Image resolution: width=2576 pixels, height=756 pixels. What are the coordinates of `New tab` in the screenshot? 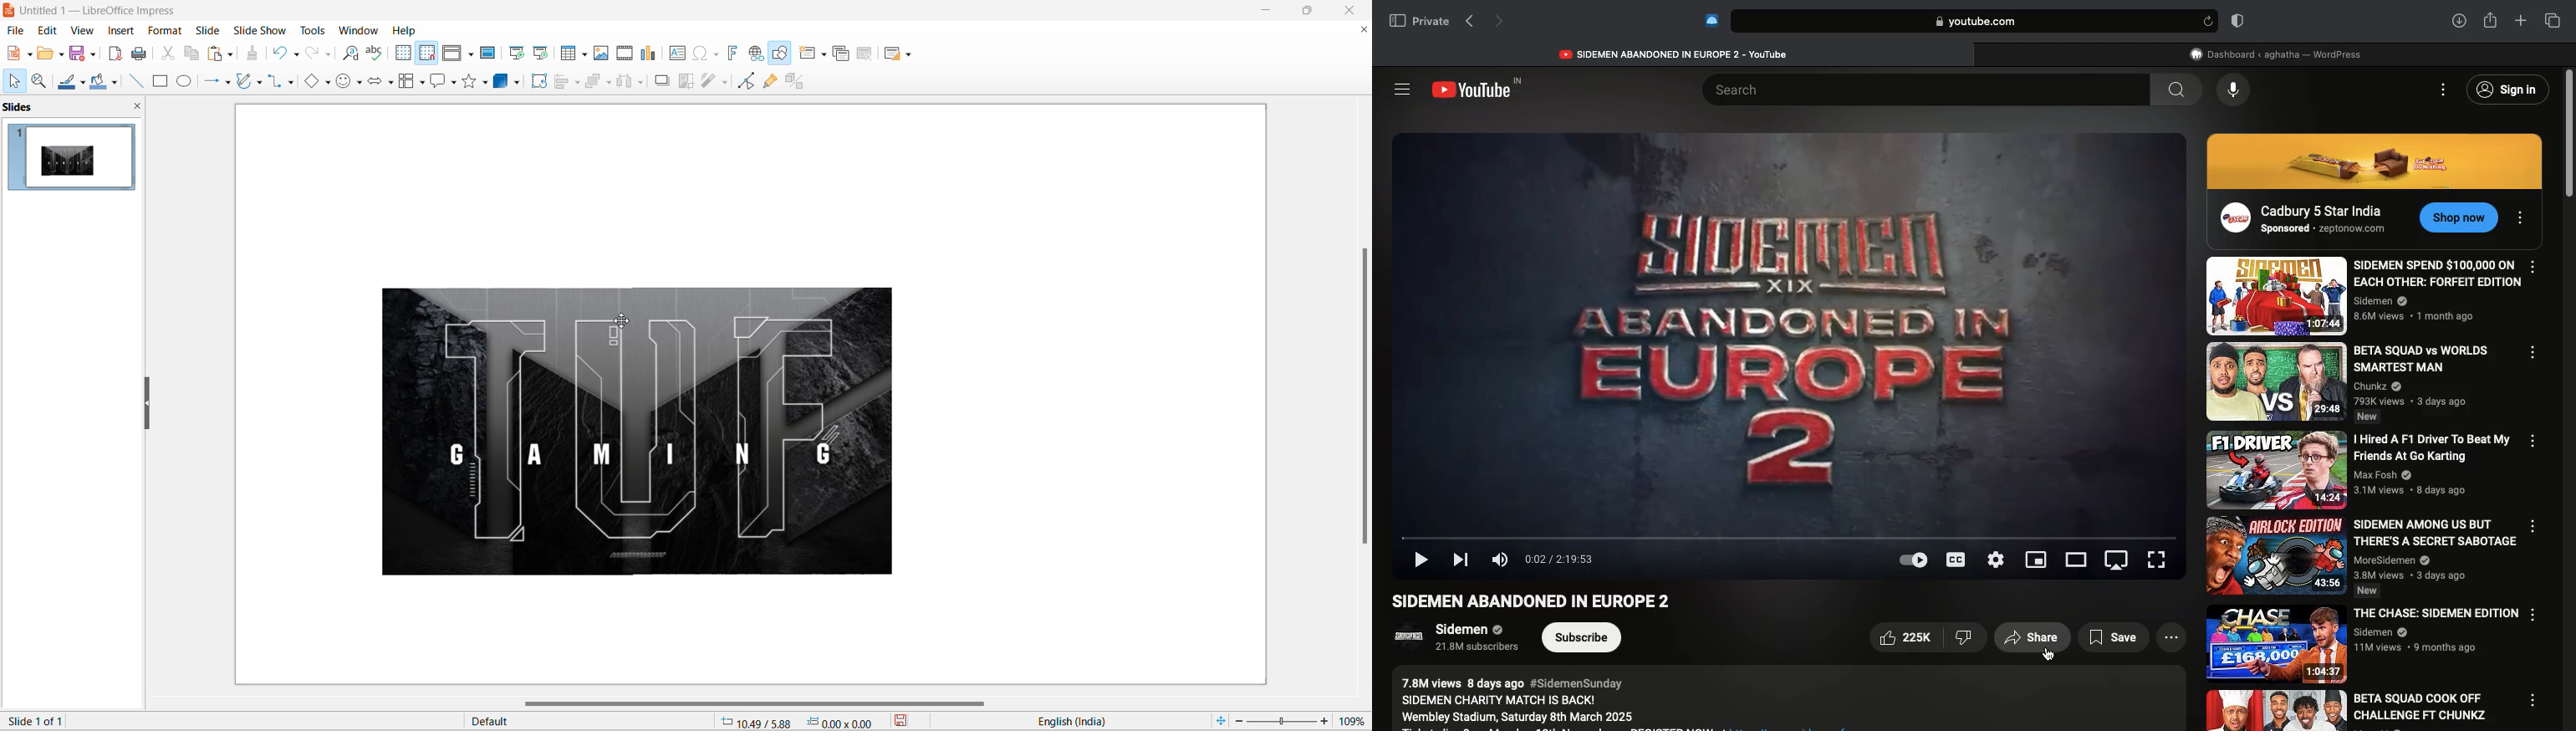 It's located at (2521, 21).